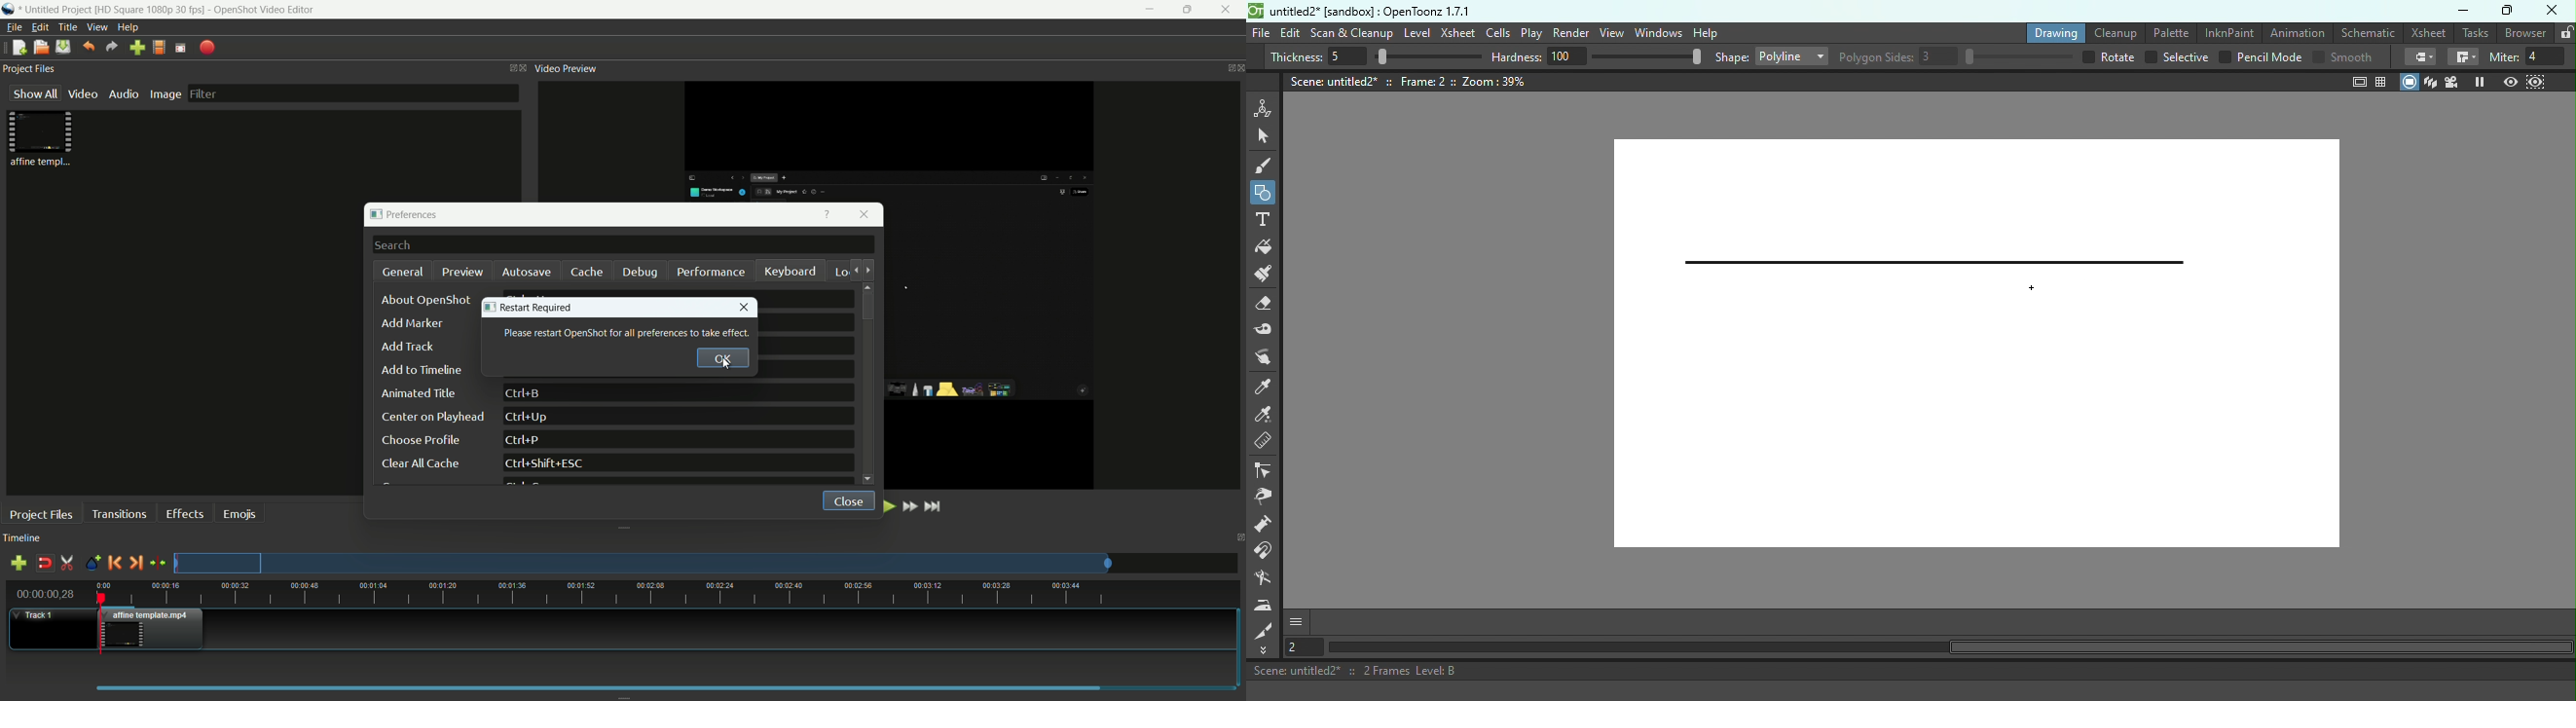 The width and height of the screenshot is (2576, 728). I want to click on Blender tool, so click(1267, 580).